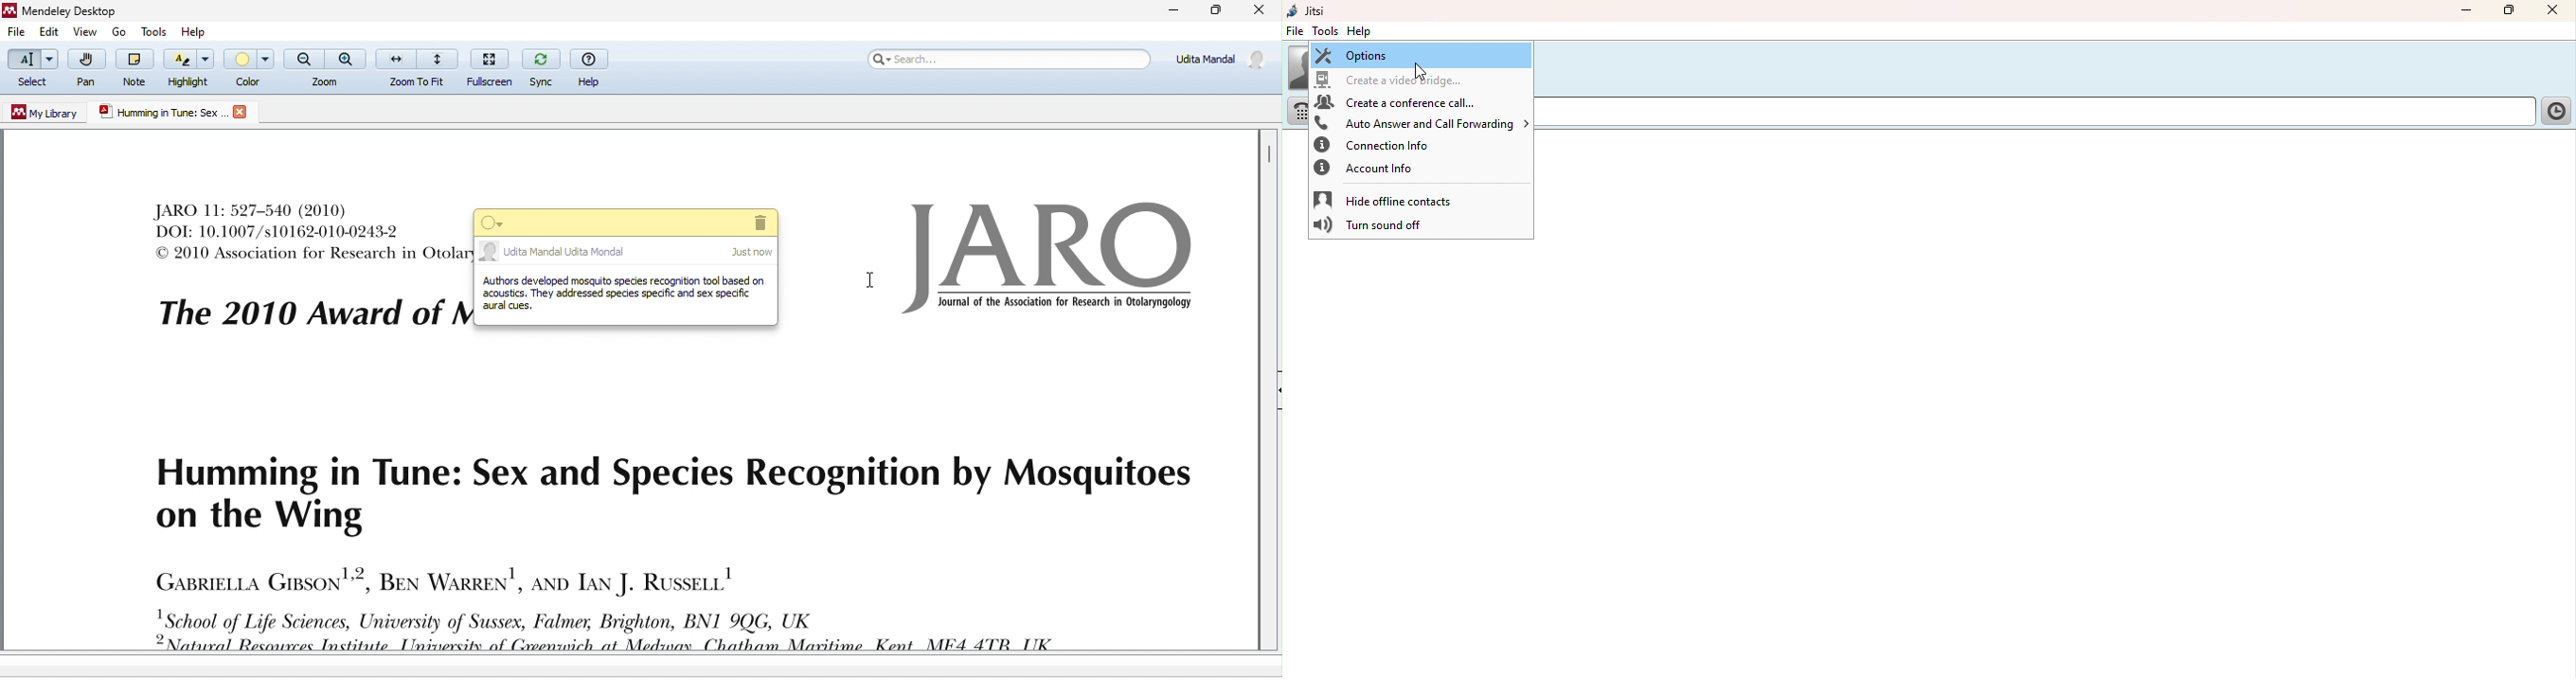 The width and height of the screenshot is (2576, 700). Describe the element at coordinates (1420, 54) in the screenshot. I see `Options` at that location.